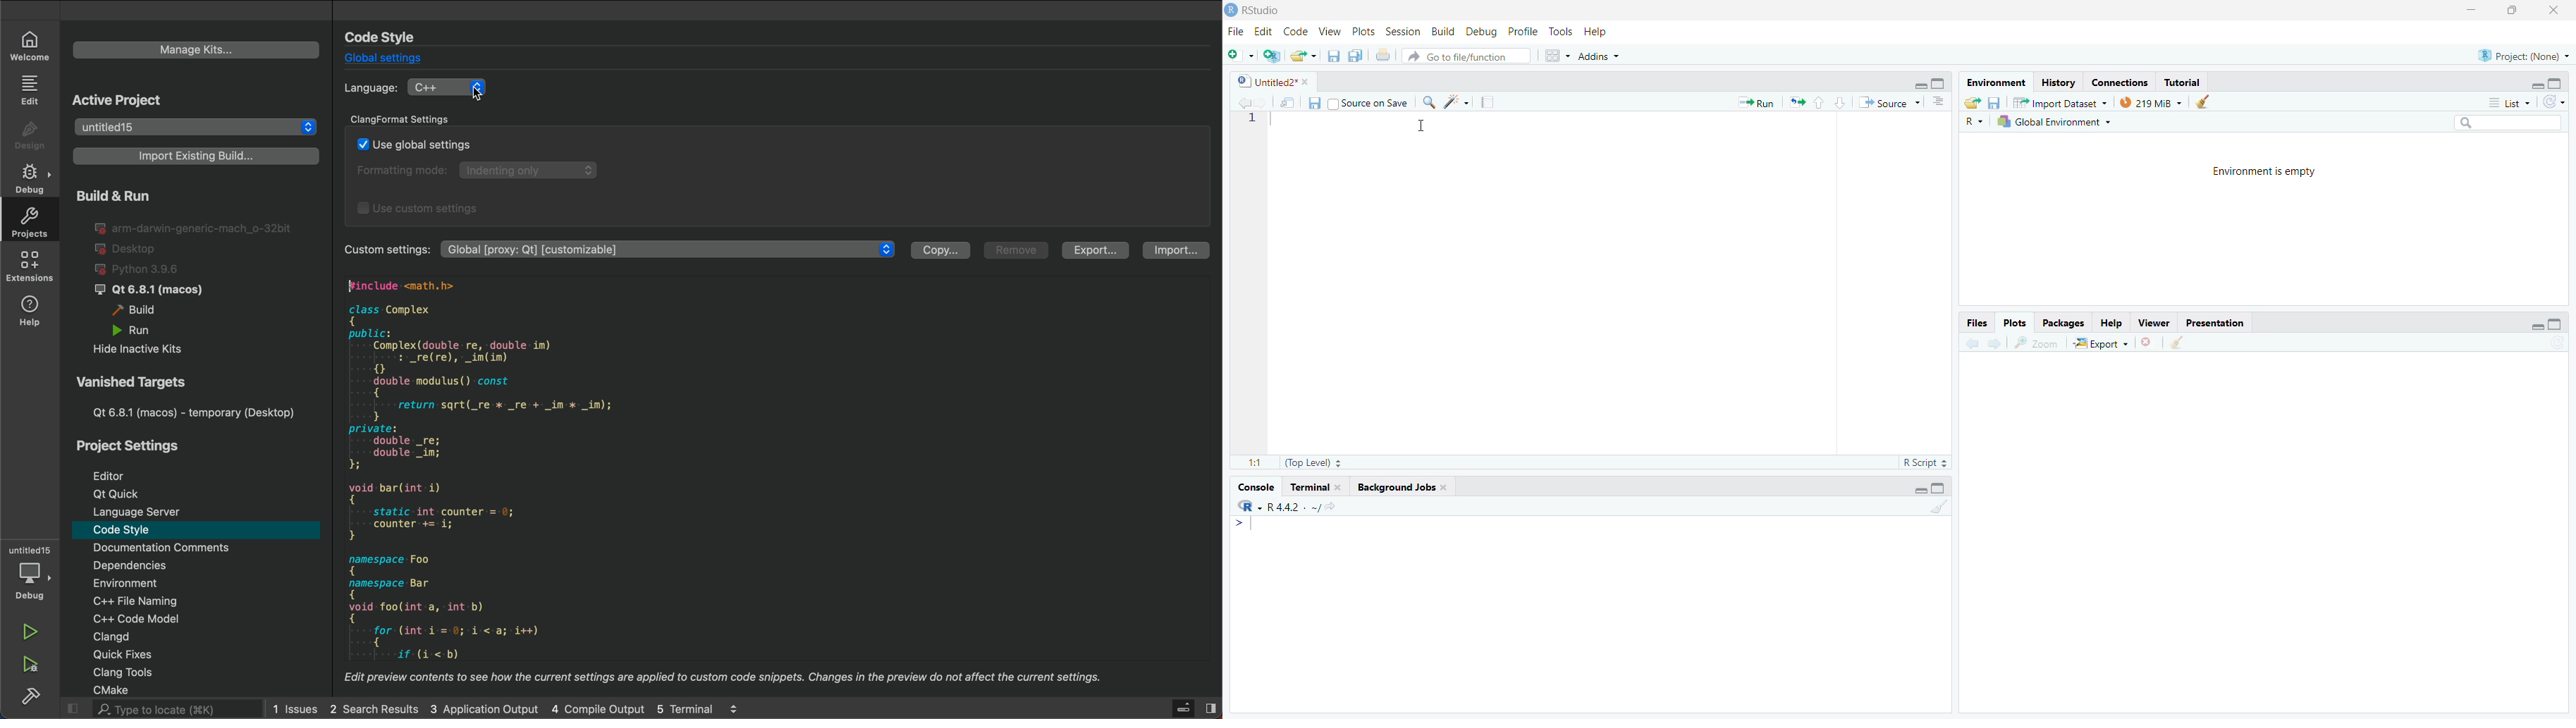 The image size is (2576, 728). What do you see at coordinates (1272, 81) in the screenshot?
I see `Untitled2*` at bounding box center [1272, 81].